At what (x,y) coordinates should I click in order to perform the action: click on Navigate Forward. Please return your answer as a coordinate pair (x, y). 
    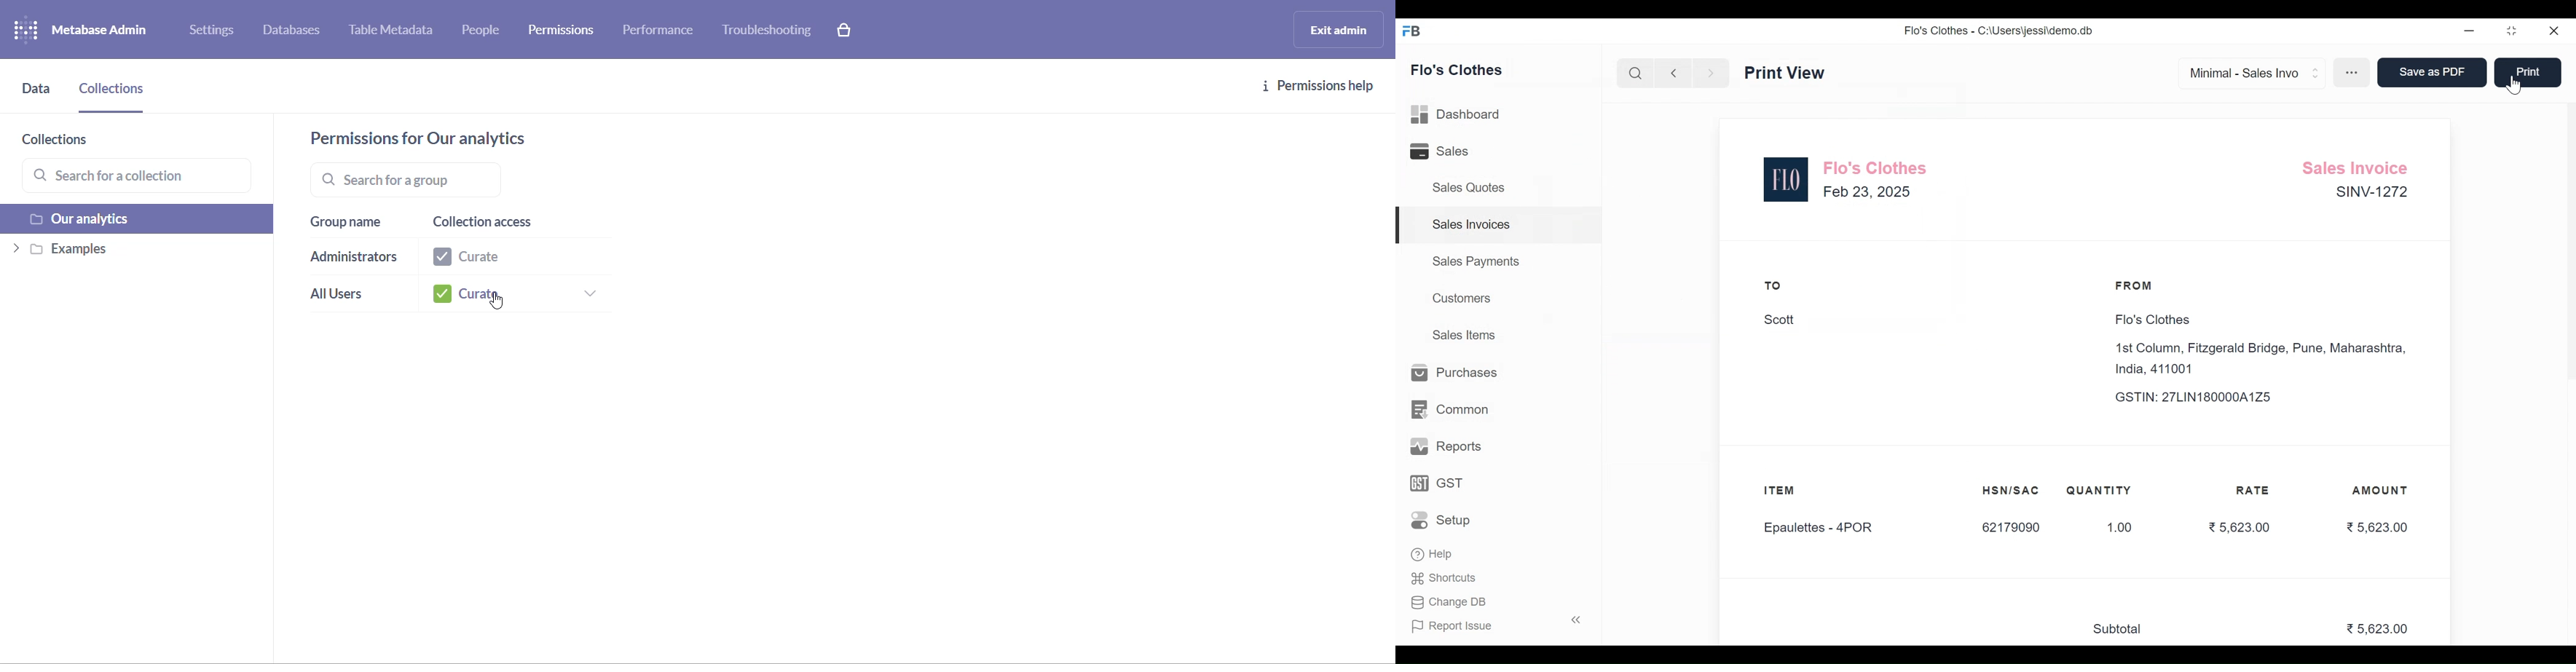
    Looking at the image, I should click on (1710, 73).